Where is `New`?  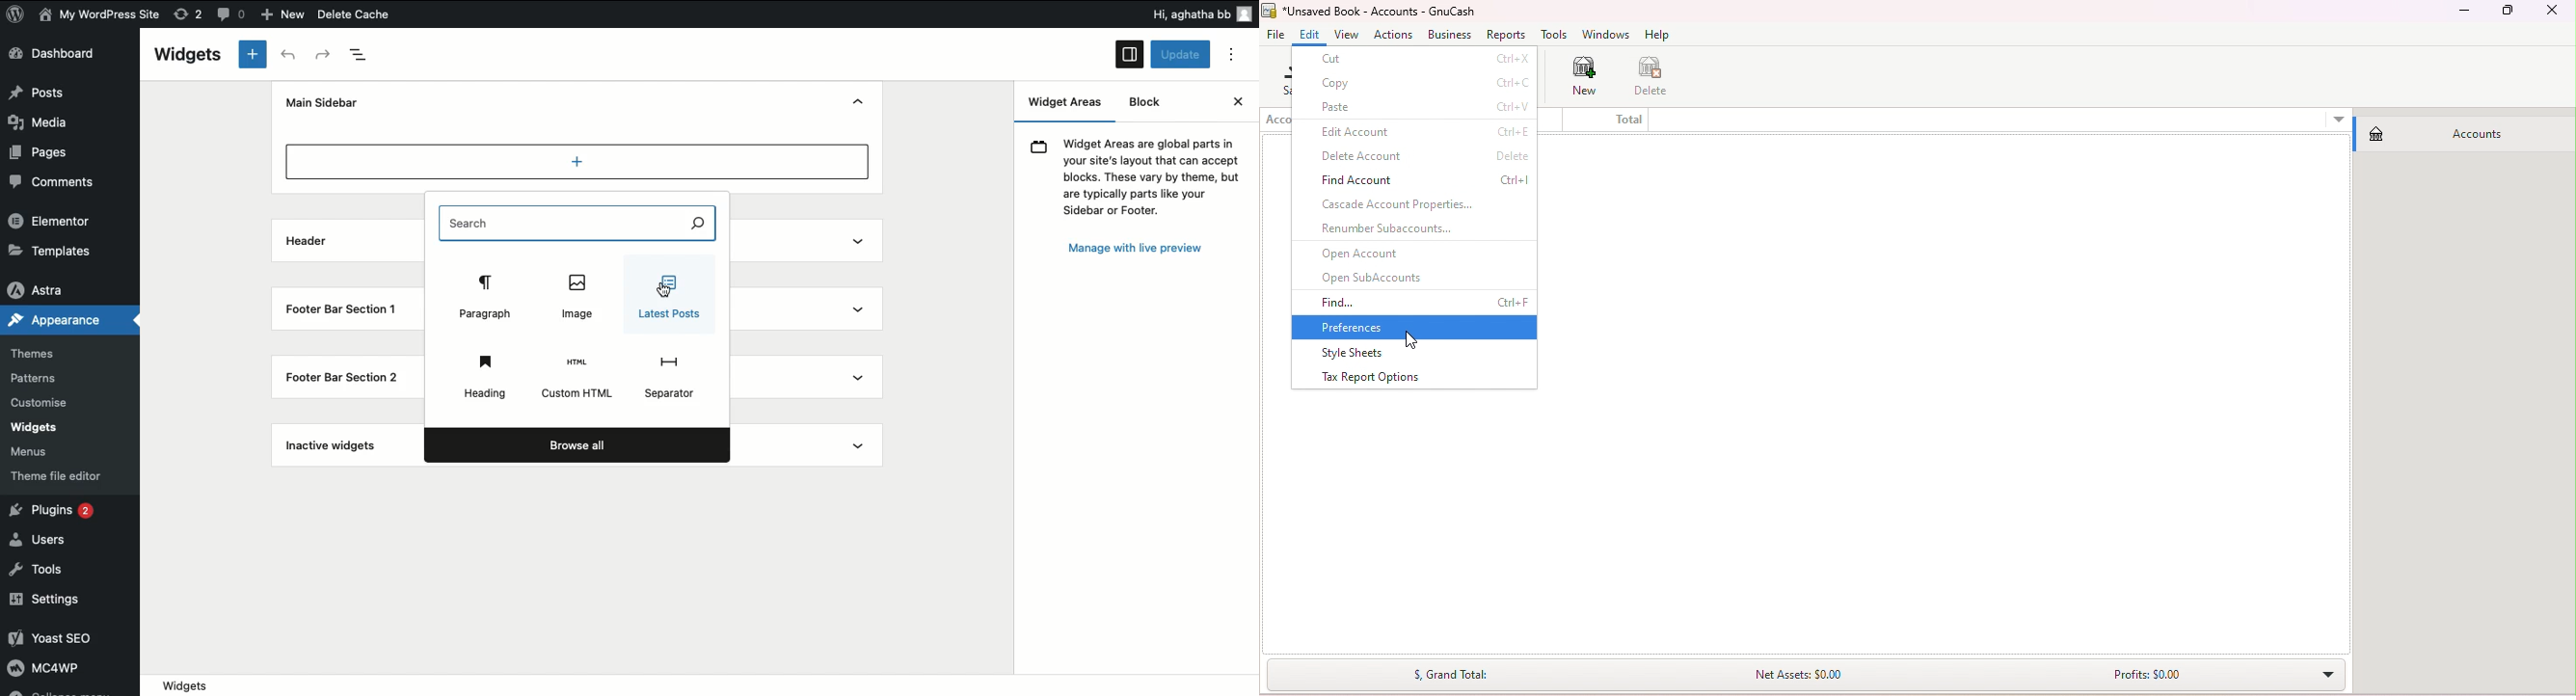 New is located at coordinates (1586, 78).